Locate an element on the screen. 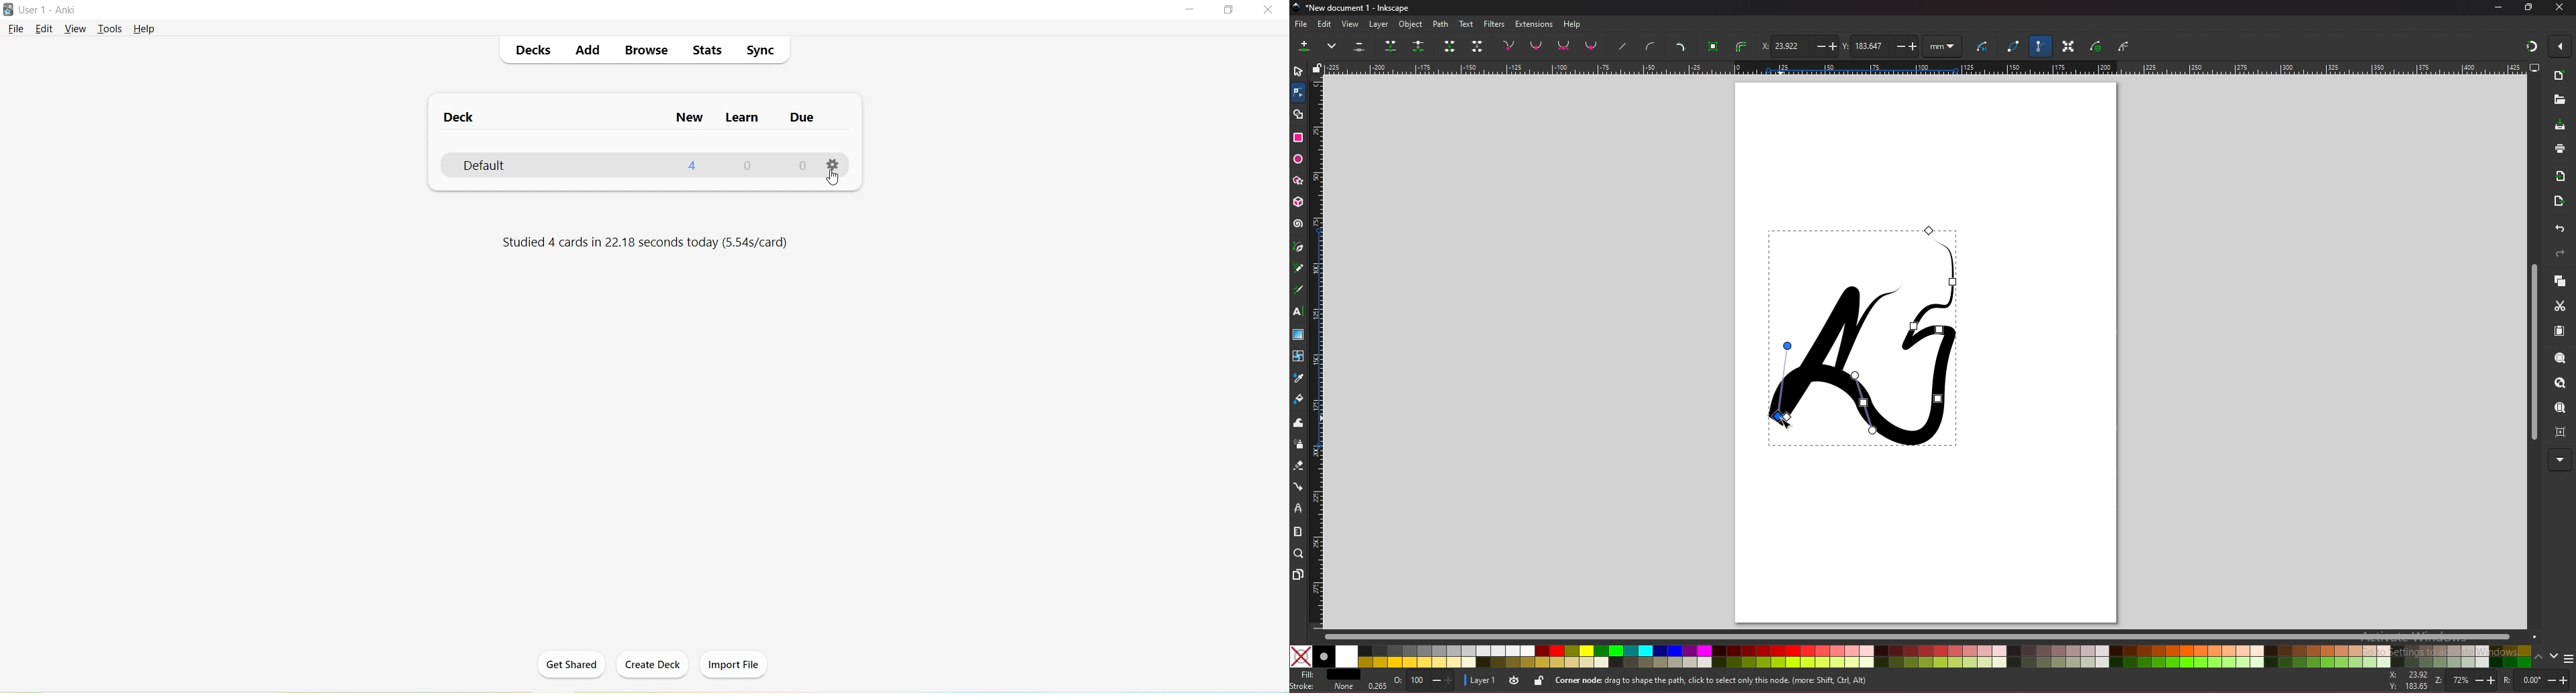 This screenshot has width=2576, height=700. join selected endnode is located at coordinates (1450, 46).